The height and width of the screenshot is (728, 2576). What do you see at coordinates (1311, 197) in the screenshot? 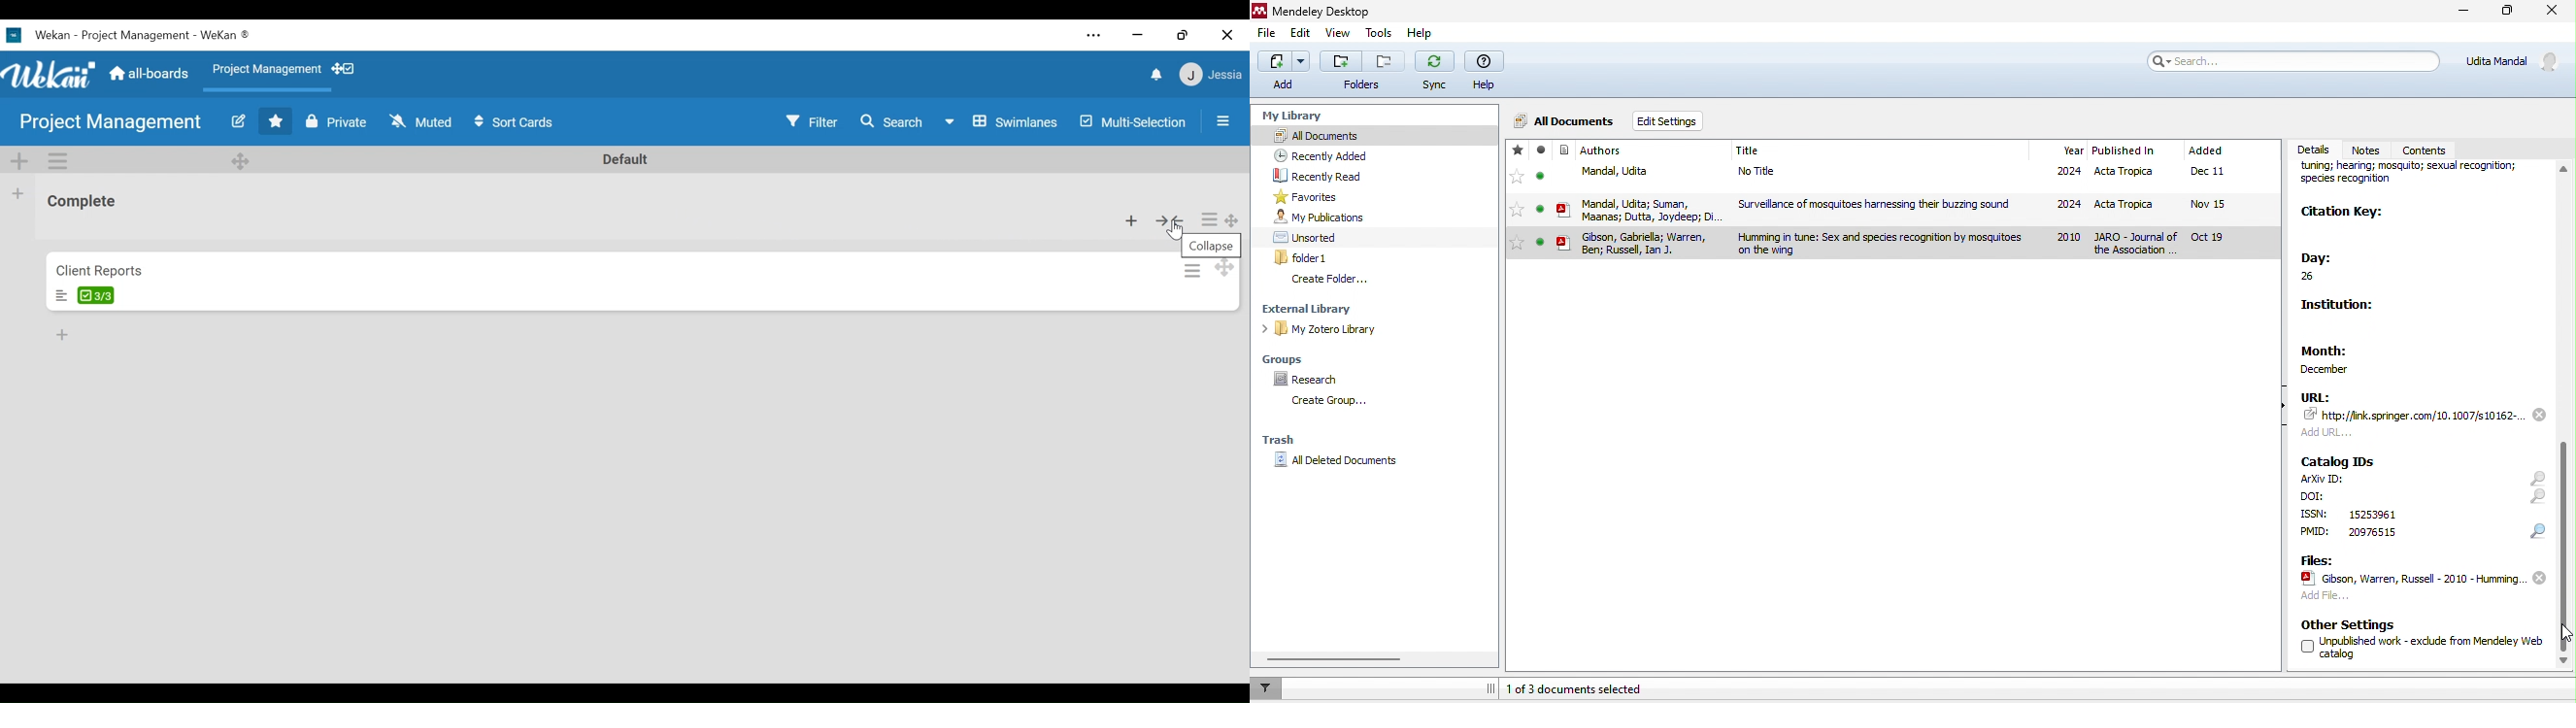
I see `favourites` at bounding box center [1311, 197].